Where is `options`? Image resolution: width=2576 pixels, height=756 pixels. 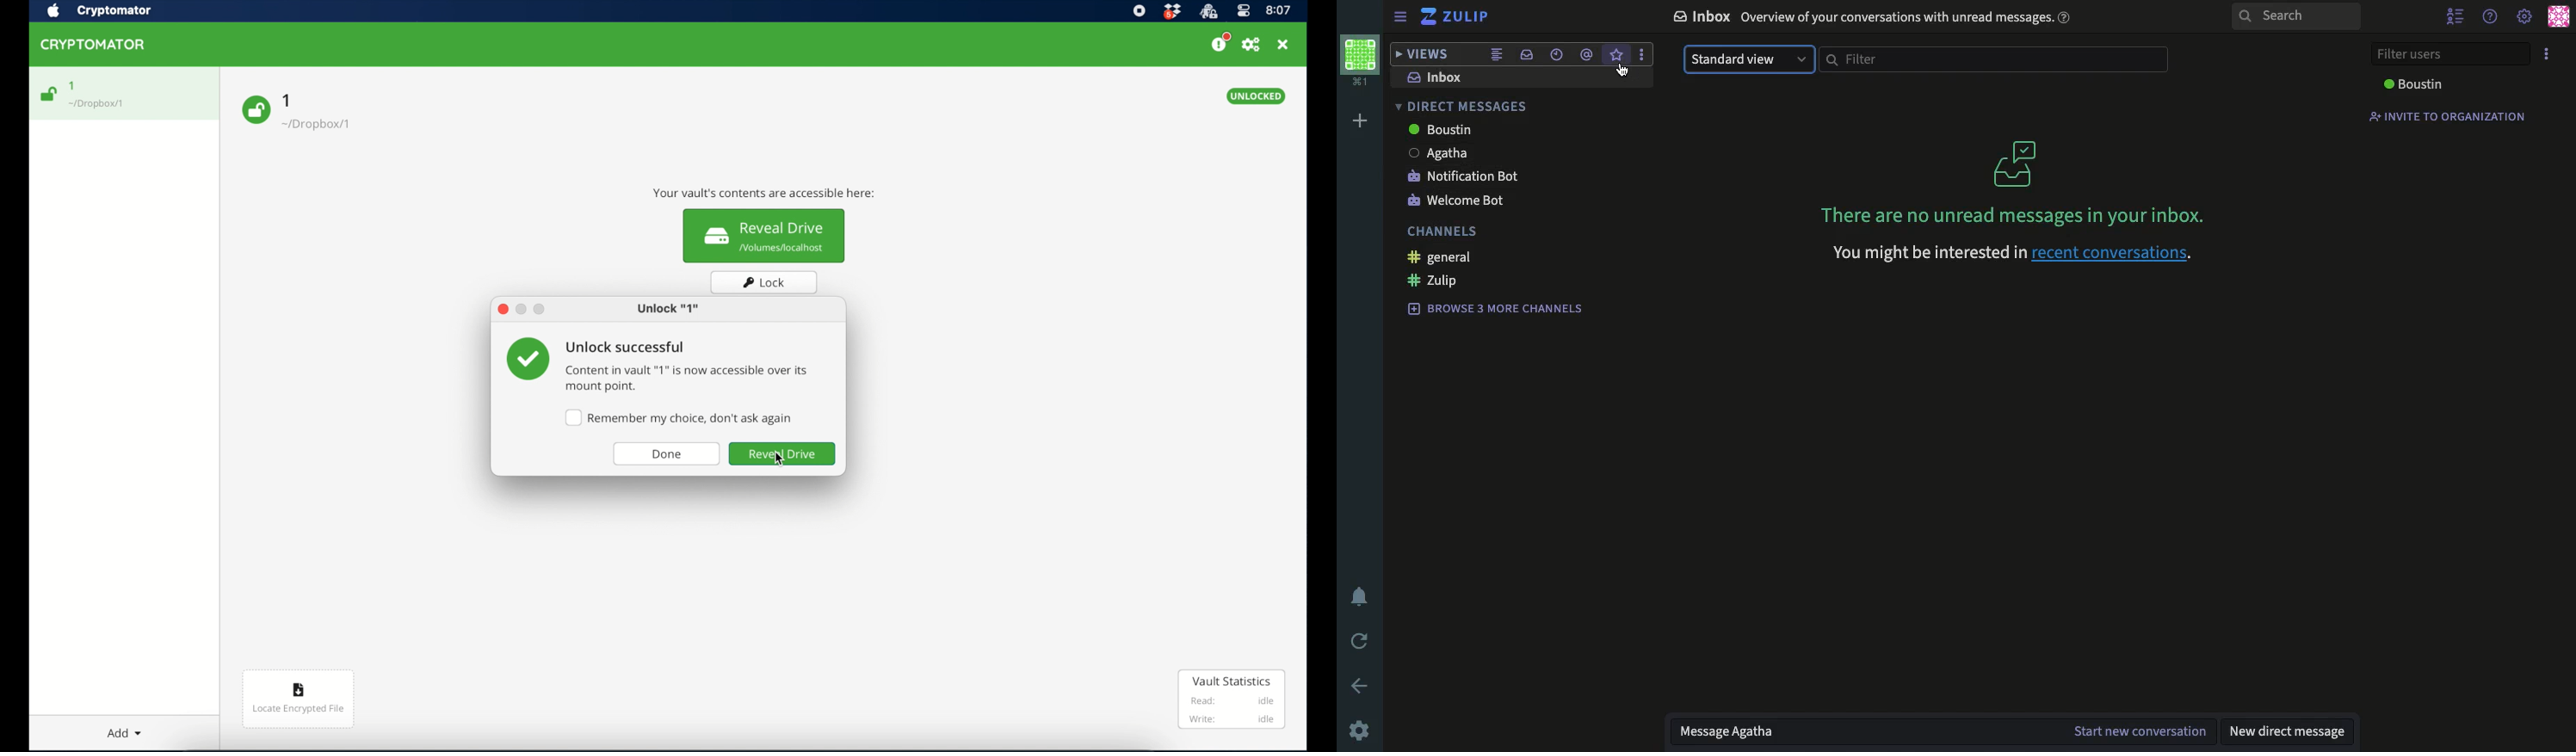 options is located at coordinates (2547, 55).